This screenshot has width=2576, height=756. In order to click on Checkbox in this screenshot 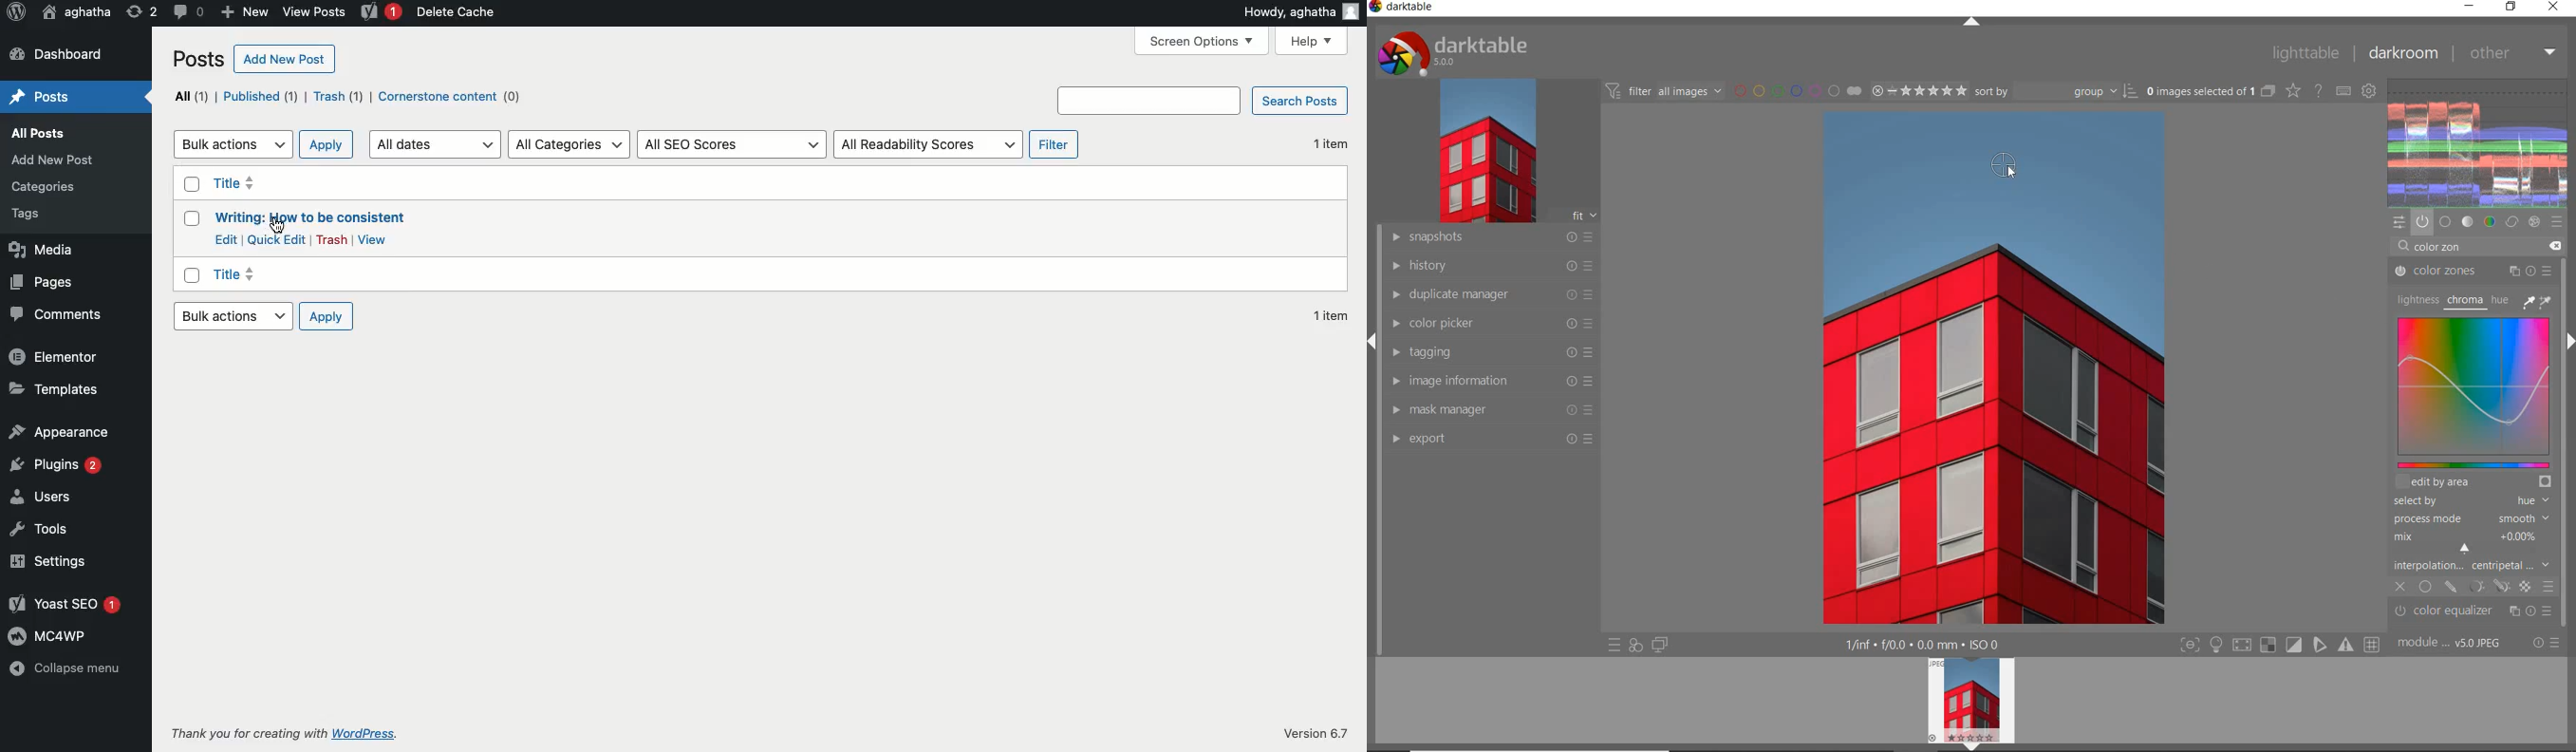, I will do `click(194, 230)`.